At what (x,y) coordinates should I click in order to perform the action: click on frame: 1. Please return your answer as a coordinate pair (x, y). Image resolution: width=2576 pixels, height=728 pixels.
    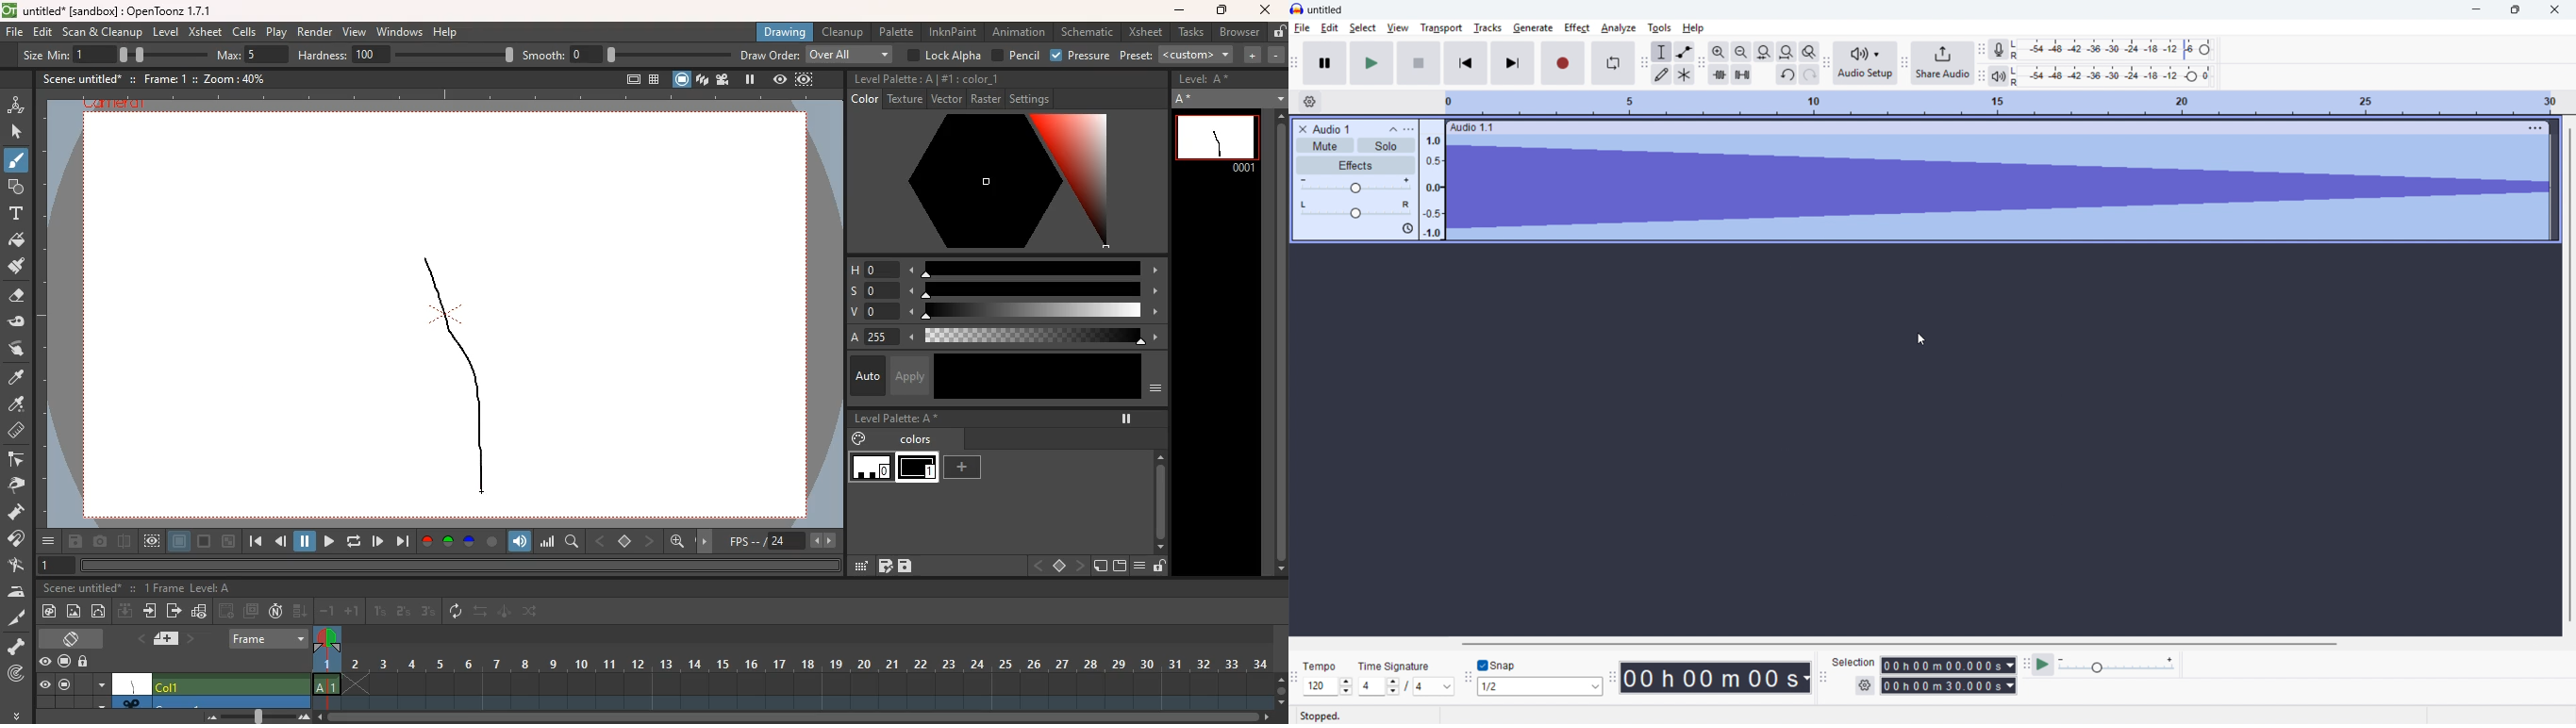
    Looking at the image, I should click on (164, 78).